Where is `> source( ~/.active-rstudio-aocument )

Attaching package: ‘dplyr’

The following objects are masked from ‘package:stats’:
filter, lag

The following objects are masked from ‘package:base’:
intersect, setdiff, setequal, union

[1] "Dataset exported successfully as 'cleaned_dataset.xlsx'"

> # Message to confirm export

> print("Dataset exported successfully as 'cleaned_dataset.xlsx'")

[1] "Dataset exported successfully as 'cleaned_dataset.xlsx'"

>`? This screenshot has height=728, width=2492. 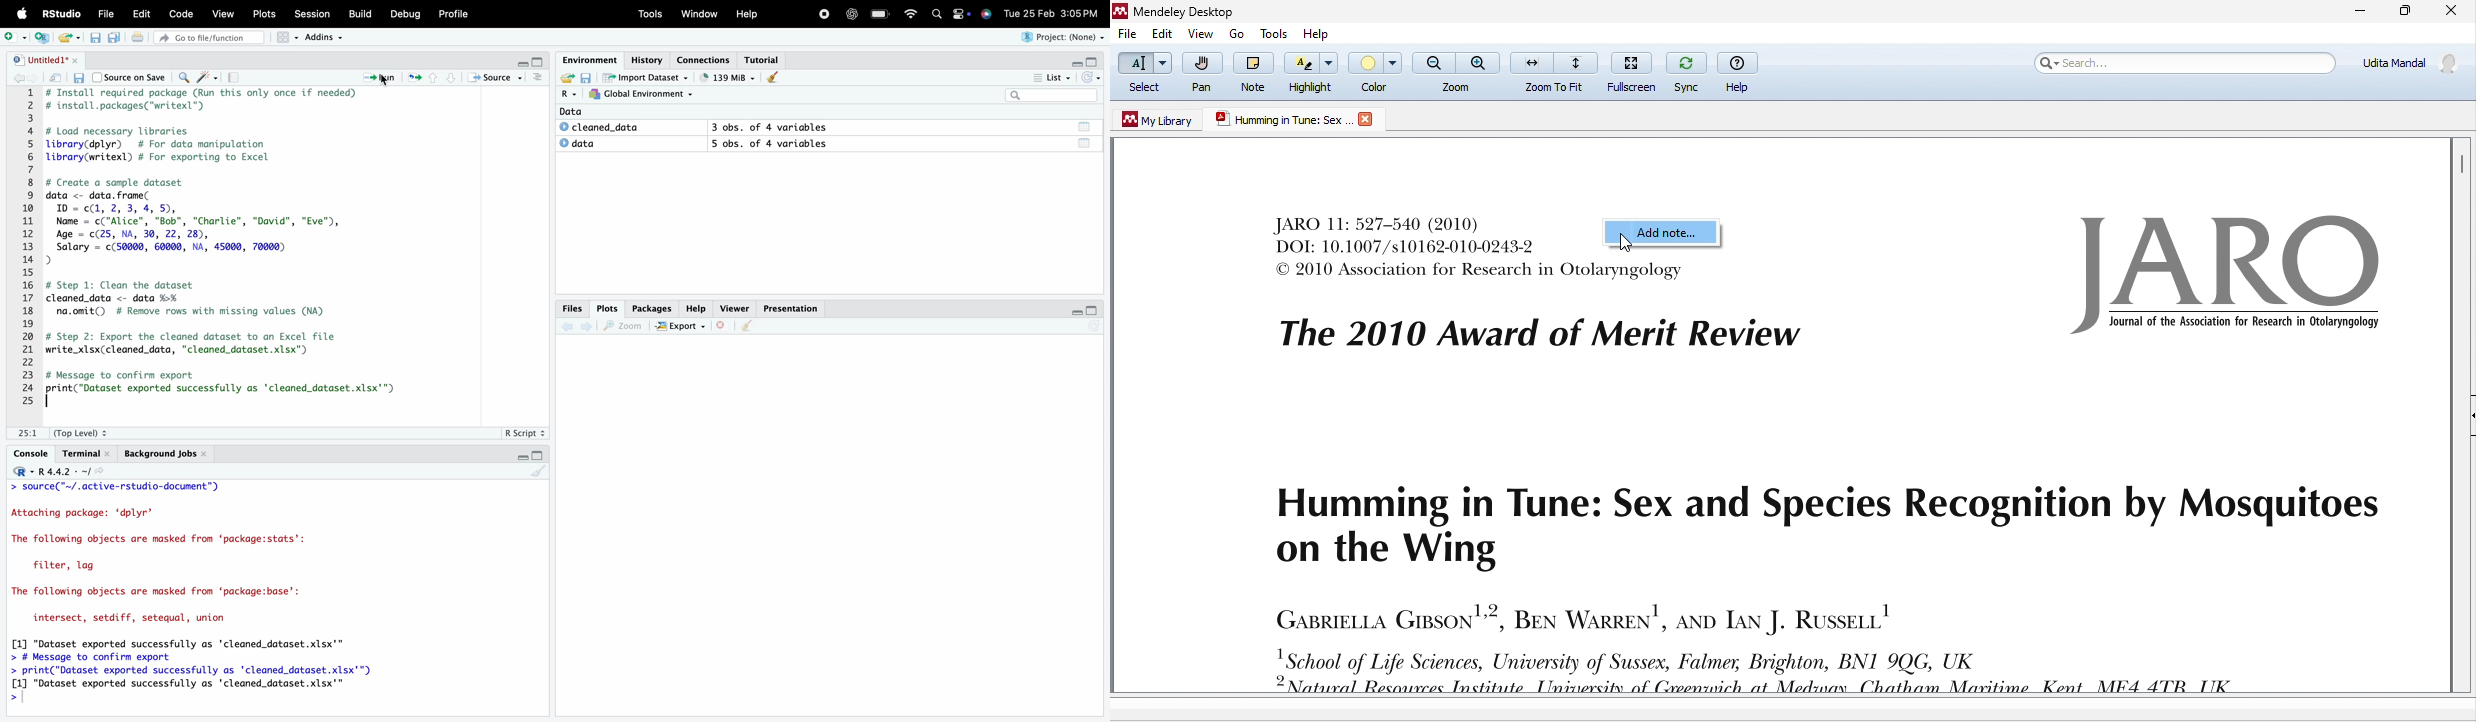 > source( ~/.active-rstudio-aocument )

Attaching package: ‘dplyr’

The following objects are masked from ‘package:stats’:
filter, lag

The following objects are masked from ‘package:base’:
intersect, setdiff, setequal, union

[1] "Dataset exported successfully as 'cleaned_dataset.xlsx'"

> # Message to confirm export

> print("Dataset exported successfully as 'cleaned_dataset.xlsx'")

[1] "Dataset exported successfully as 'cleaned_dataset.xlsx'"

> is located at coordinates (190, 593).